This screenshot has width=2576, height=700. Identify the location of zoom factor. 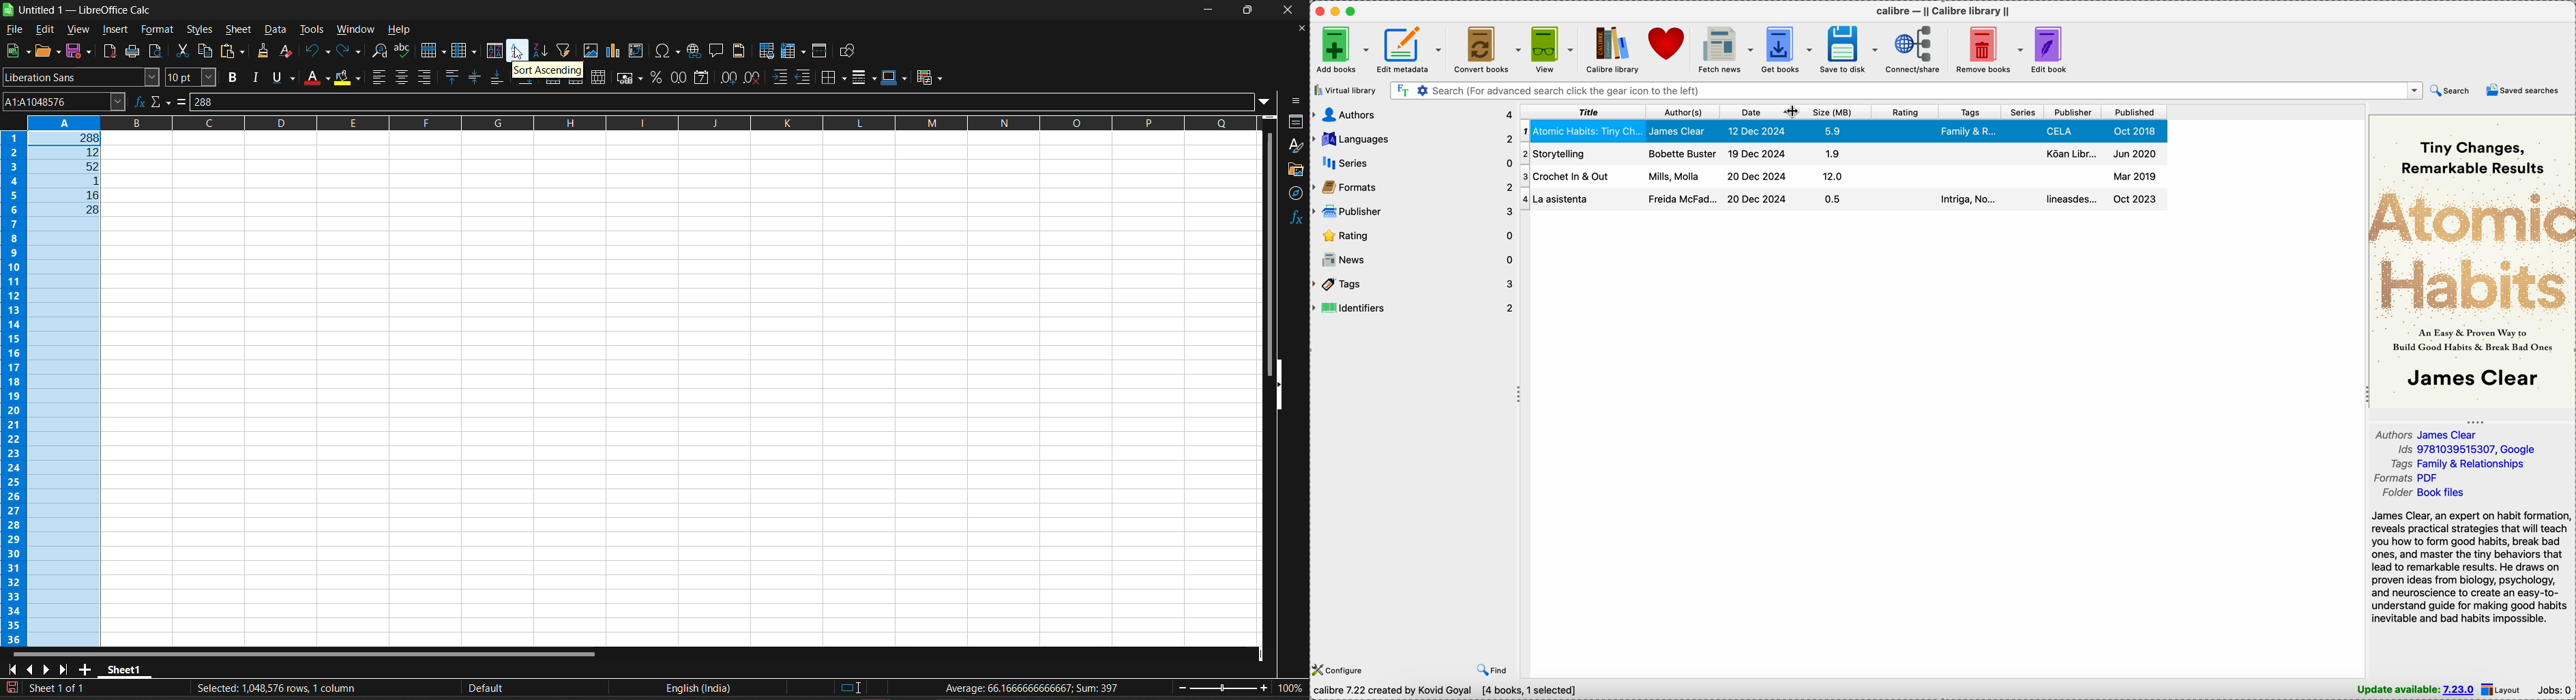
(1293, 690).